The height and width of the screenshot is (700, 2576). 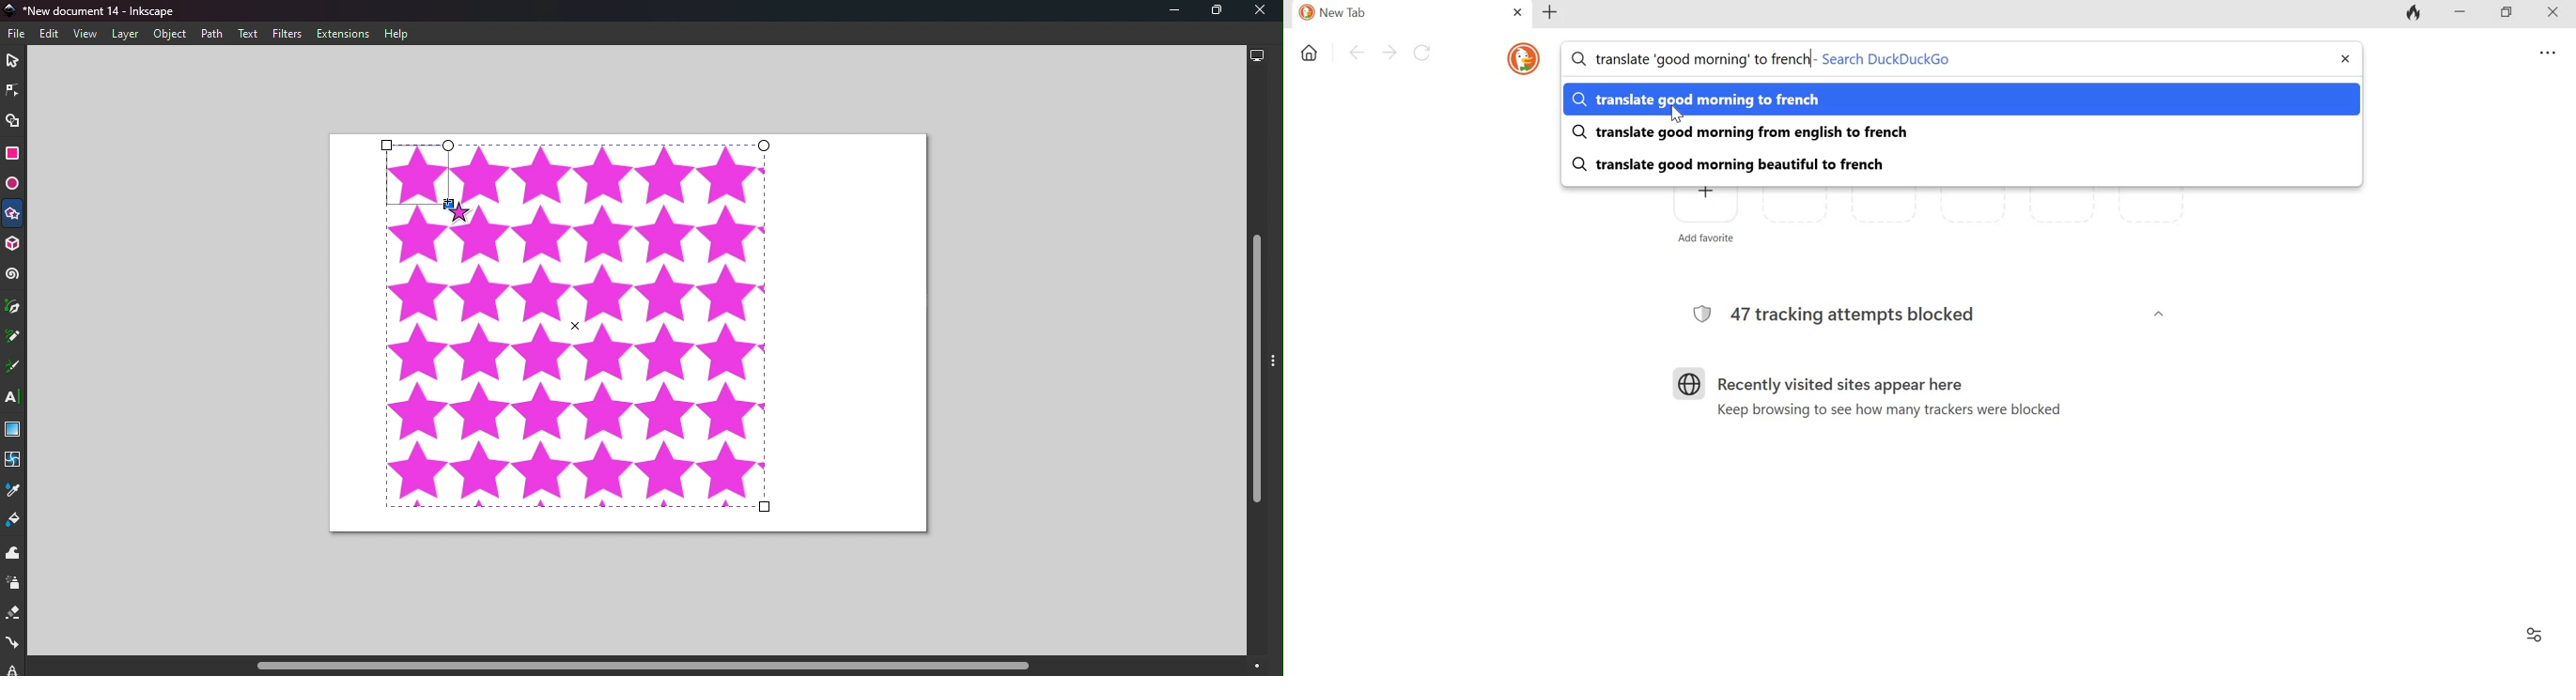 What do you see at coordinates (2538, 634) in the screenshot?
I see `Filter settings` at bounding box center [2538, 634].